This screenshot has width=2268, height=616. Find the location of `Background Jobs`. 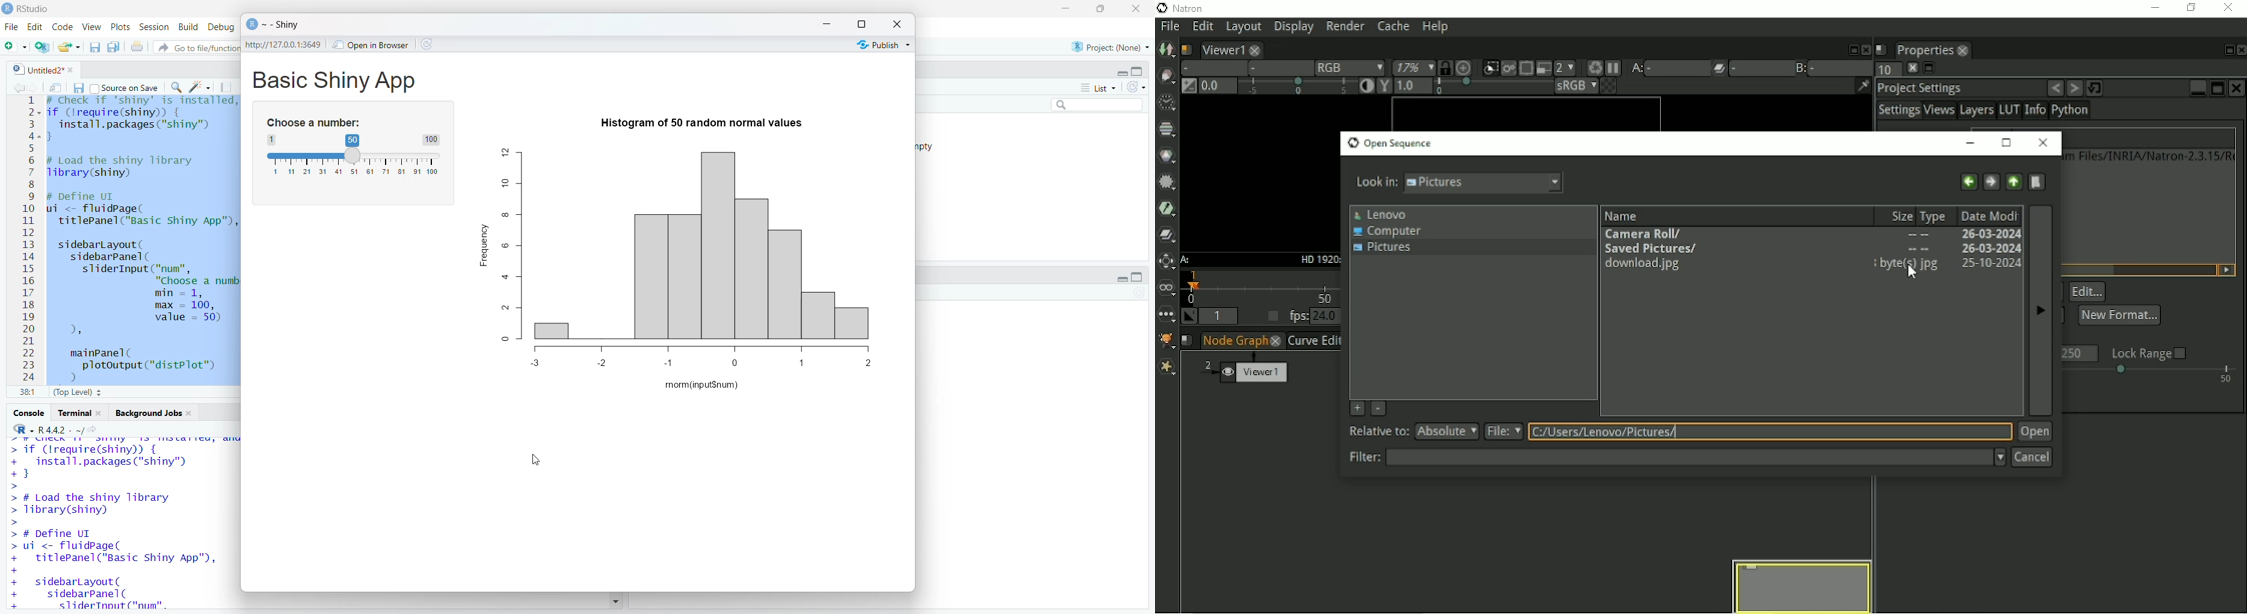

Background Jobs is located at coordinates (147, 413).